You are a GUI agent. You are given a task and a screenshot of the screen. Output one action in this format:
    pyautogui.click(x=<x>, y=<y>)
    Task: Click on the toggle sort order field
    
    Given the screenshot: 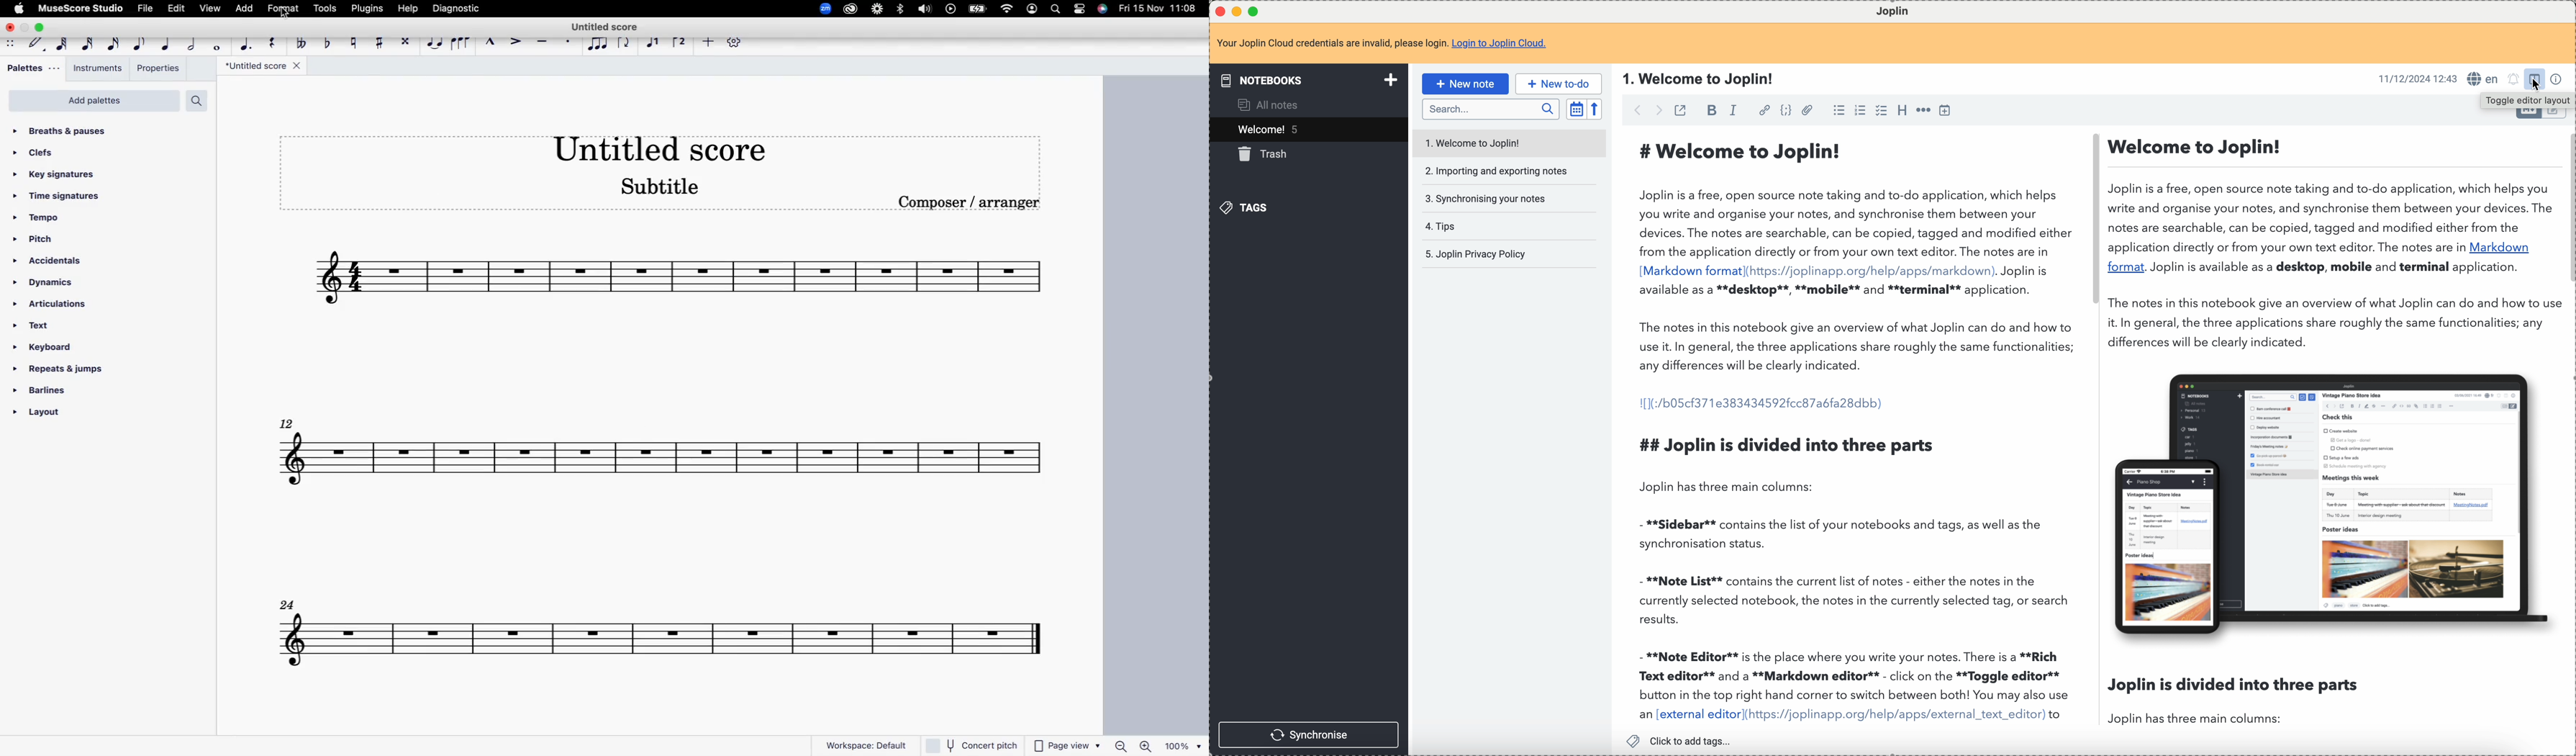 What is the action you would take?
    pyautogui.click(x=1576, y=109)
    